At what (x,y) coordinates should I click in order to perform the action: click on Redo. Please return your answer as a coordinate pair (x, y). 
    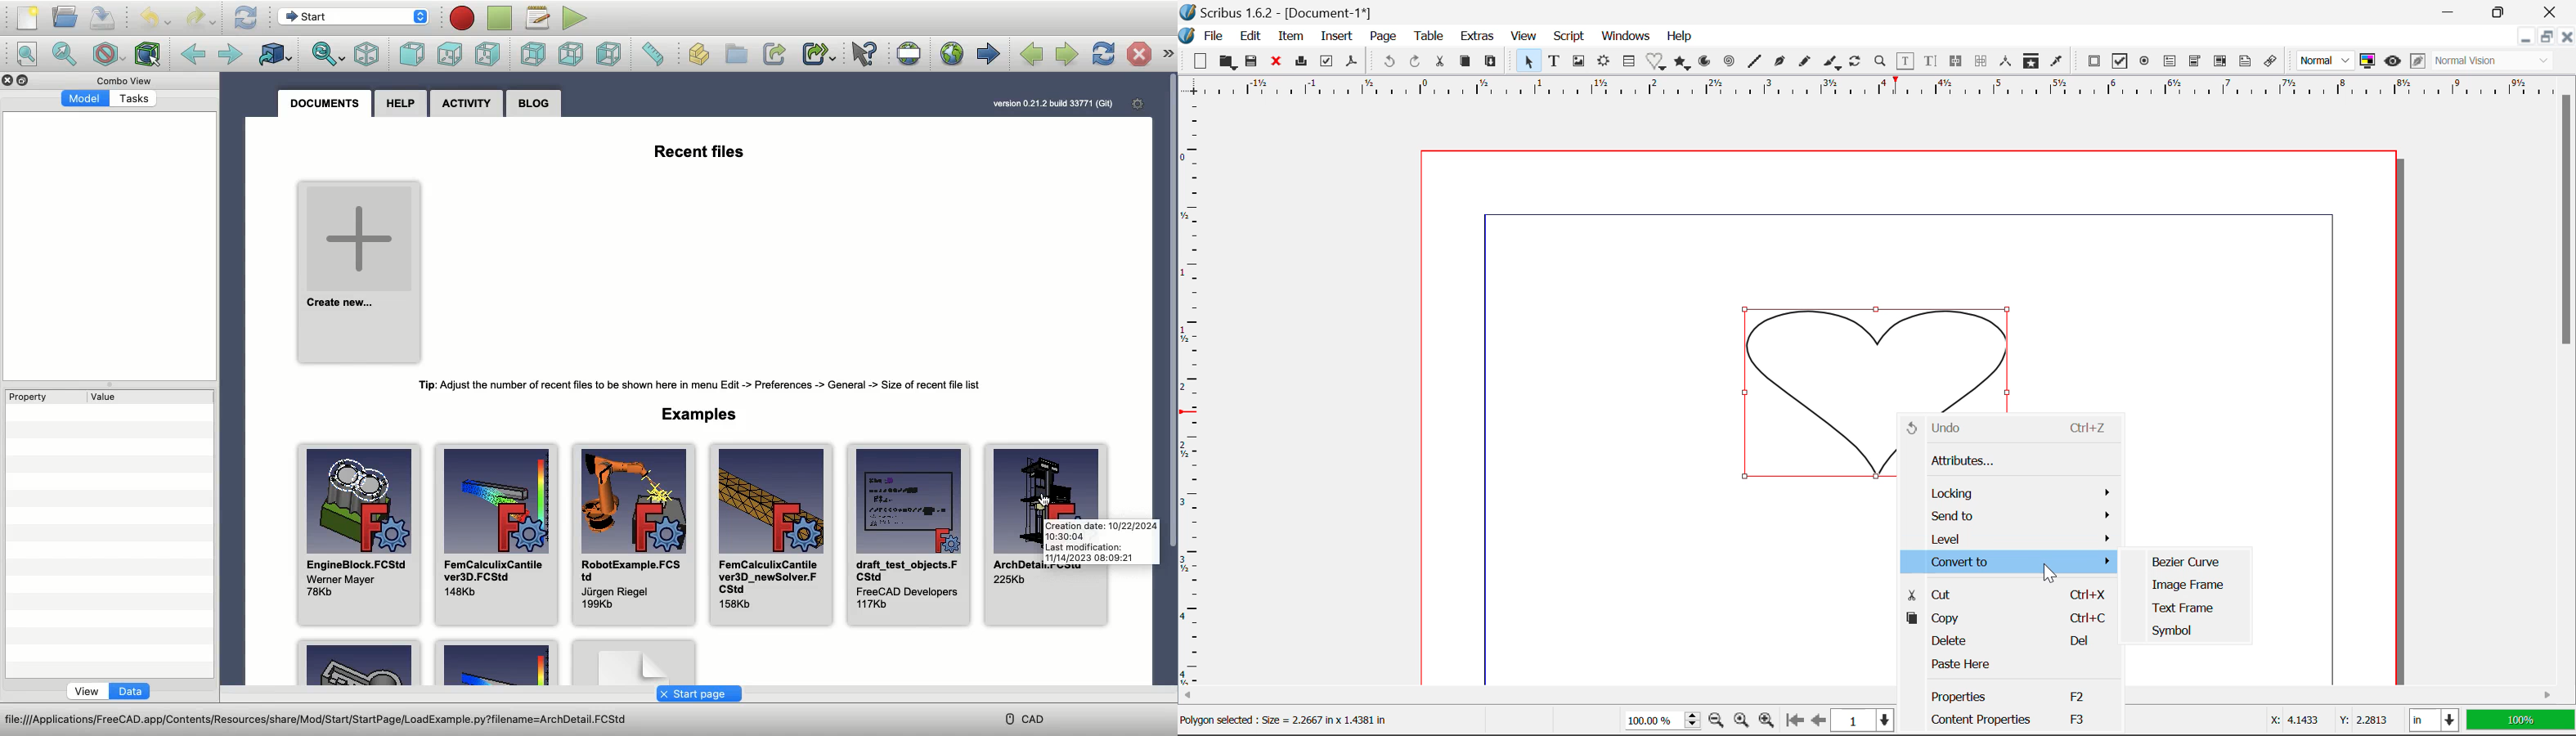
    Looking at the image, I should click on (1414, 60).